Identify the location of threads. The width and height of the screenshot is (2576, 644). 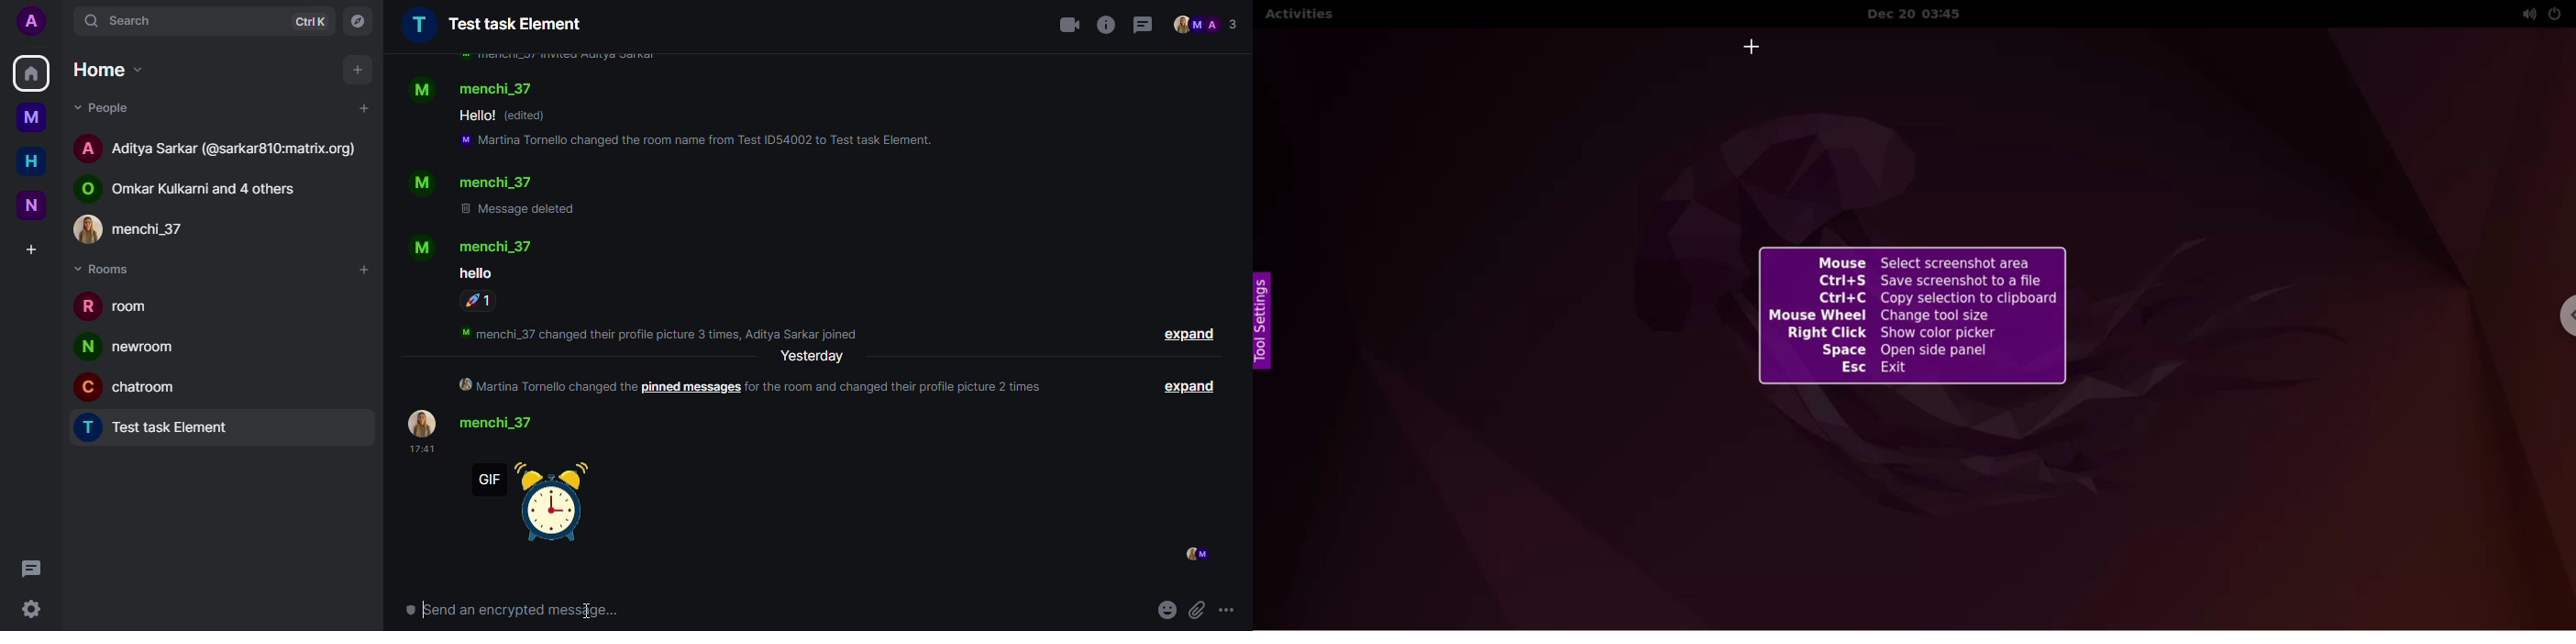
(32, 570).